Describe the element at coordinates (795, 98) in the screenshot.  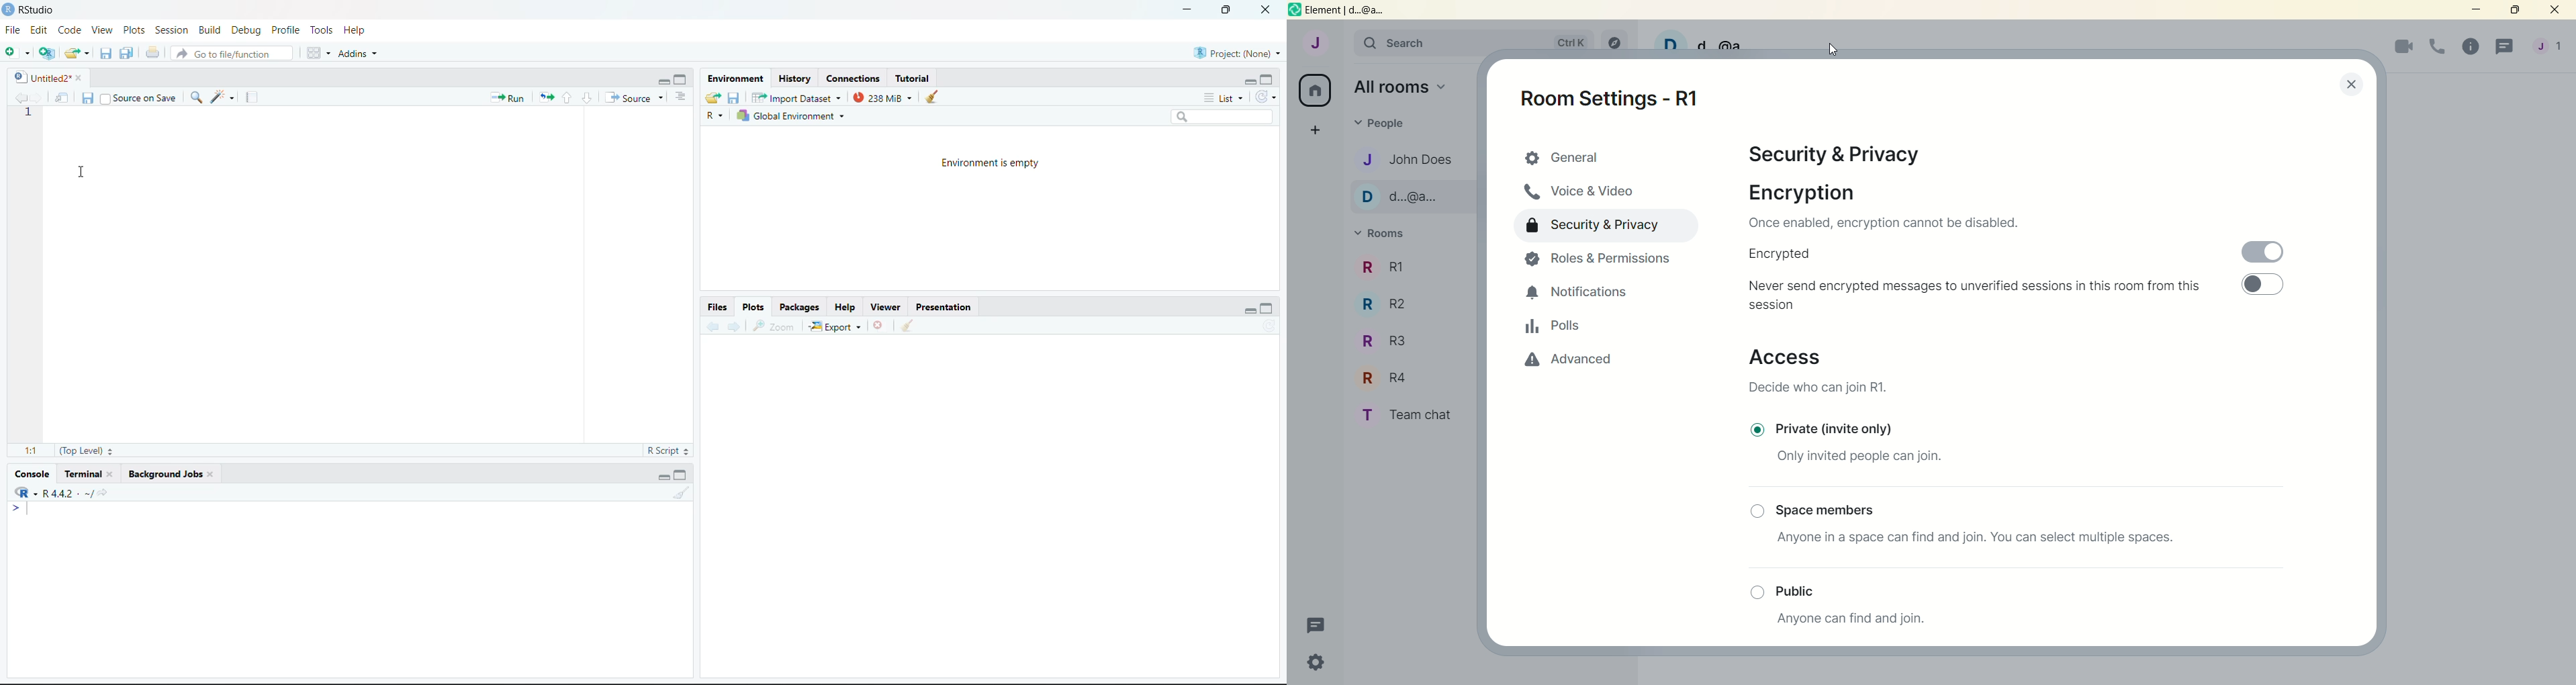
I see `import dataset` at that location.